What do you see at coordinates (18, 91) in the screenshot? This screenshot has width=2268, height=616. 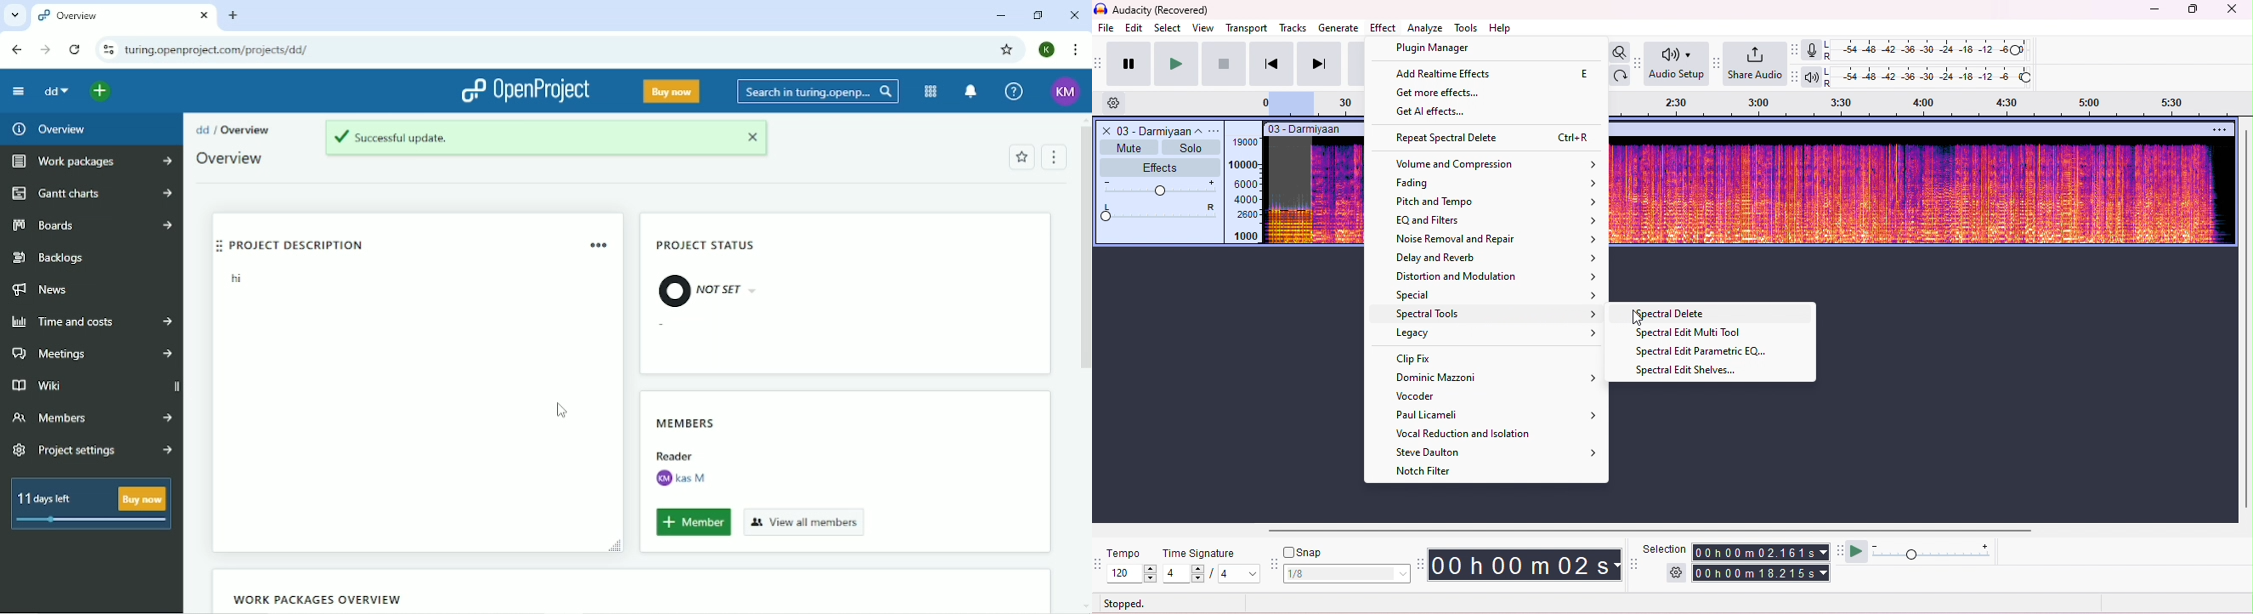 I see `Collapse project menu` at bounding box center [18, 91].